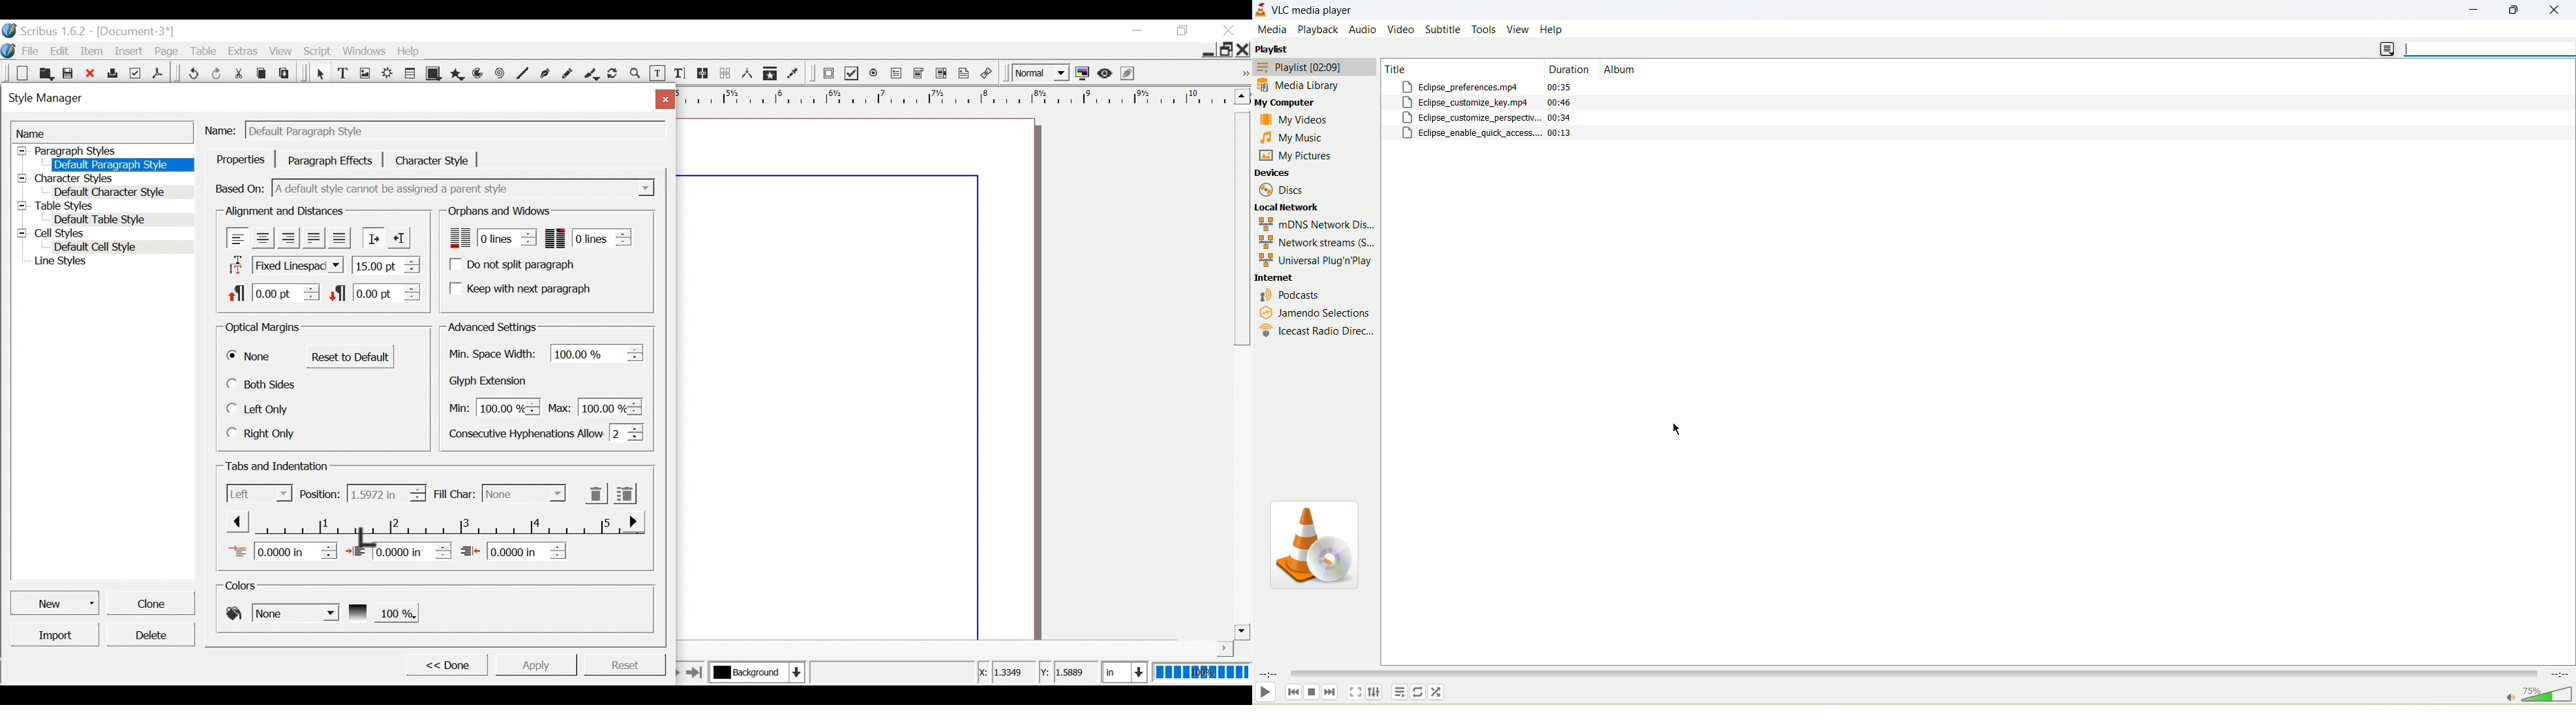 Image resolution: width=2576 pixels, height=728 pixels. Describe the element at coordinates (412, 51) in the screenshot. I see `Help` at that location.